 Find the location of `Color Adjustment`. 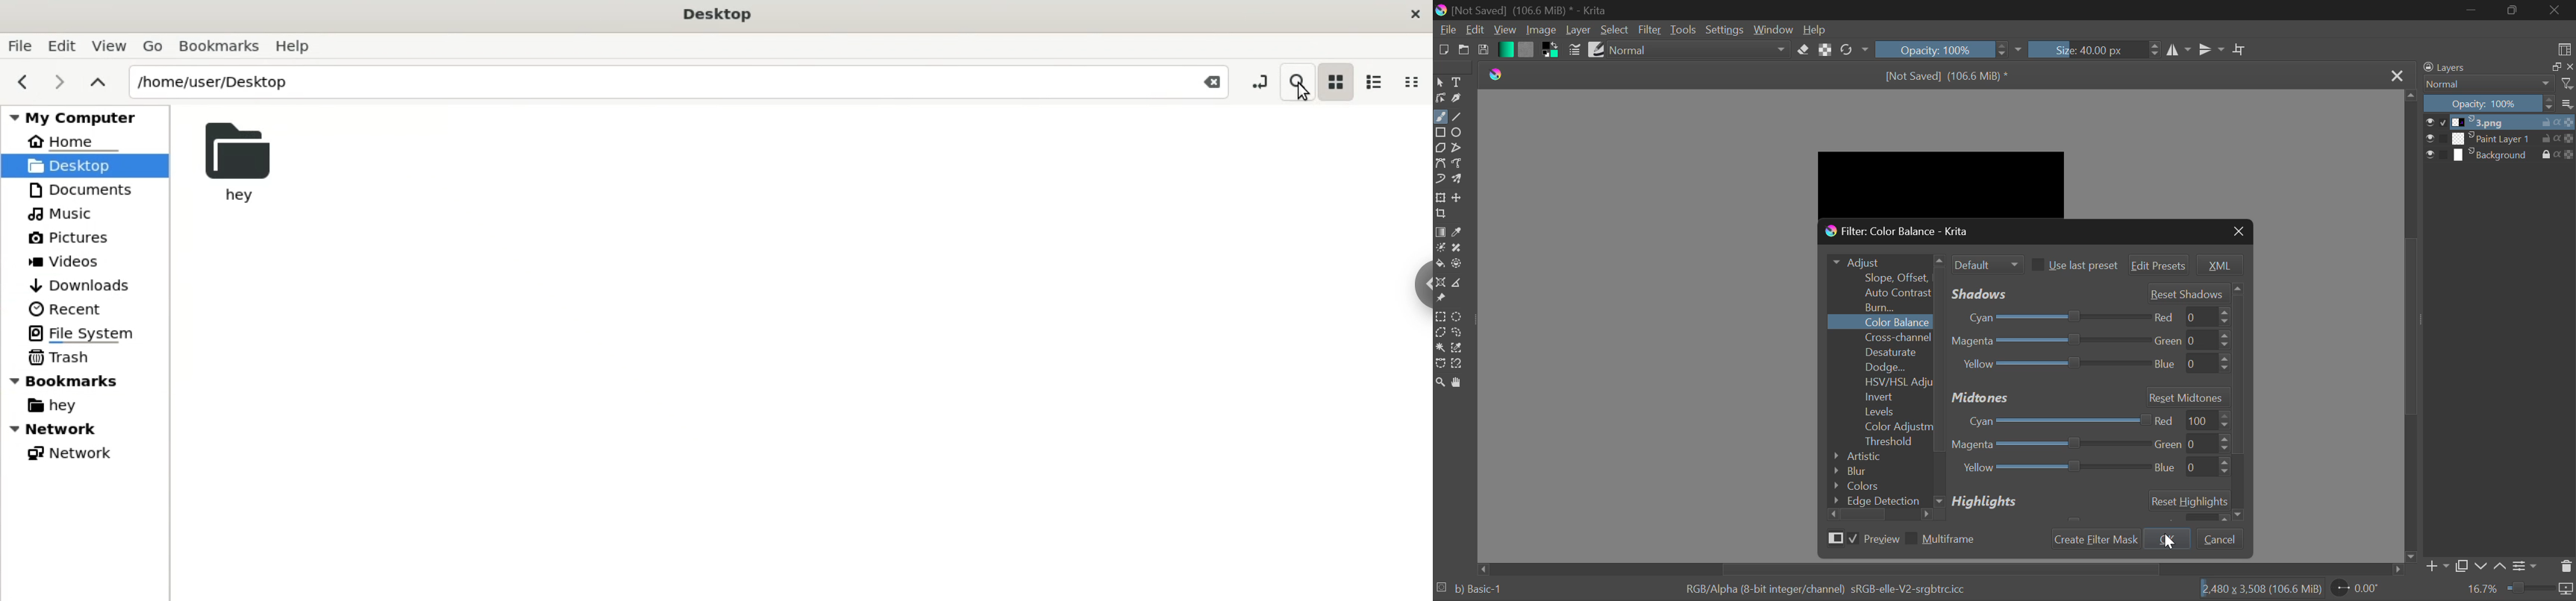

Color Adjustment is located at coordinates (1881, 427).